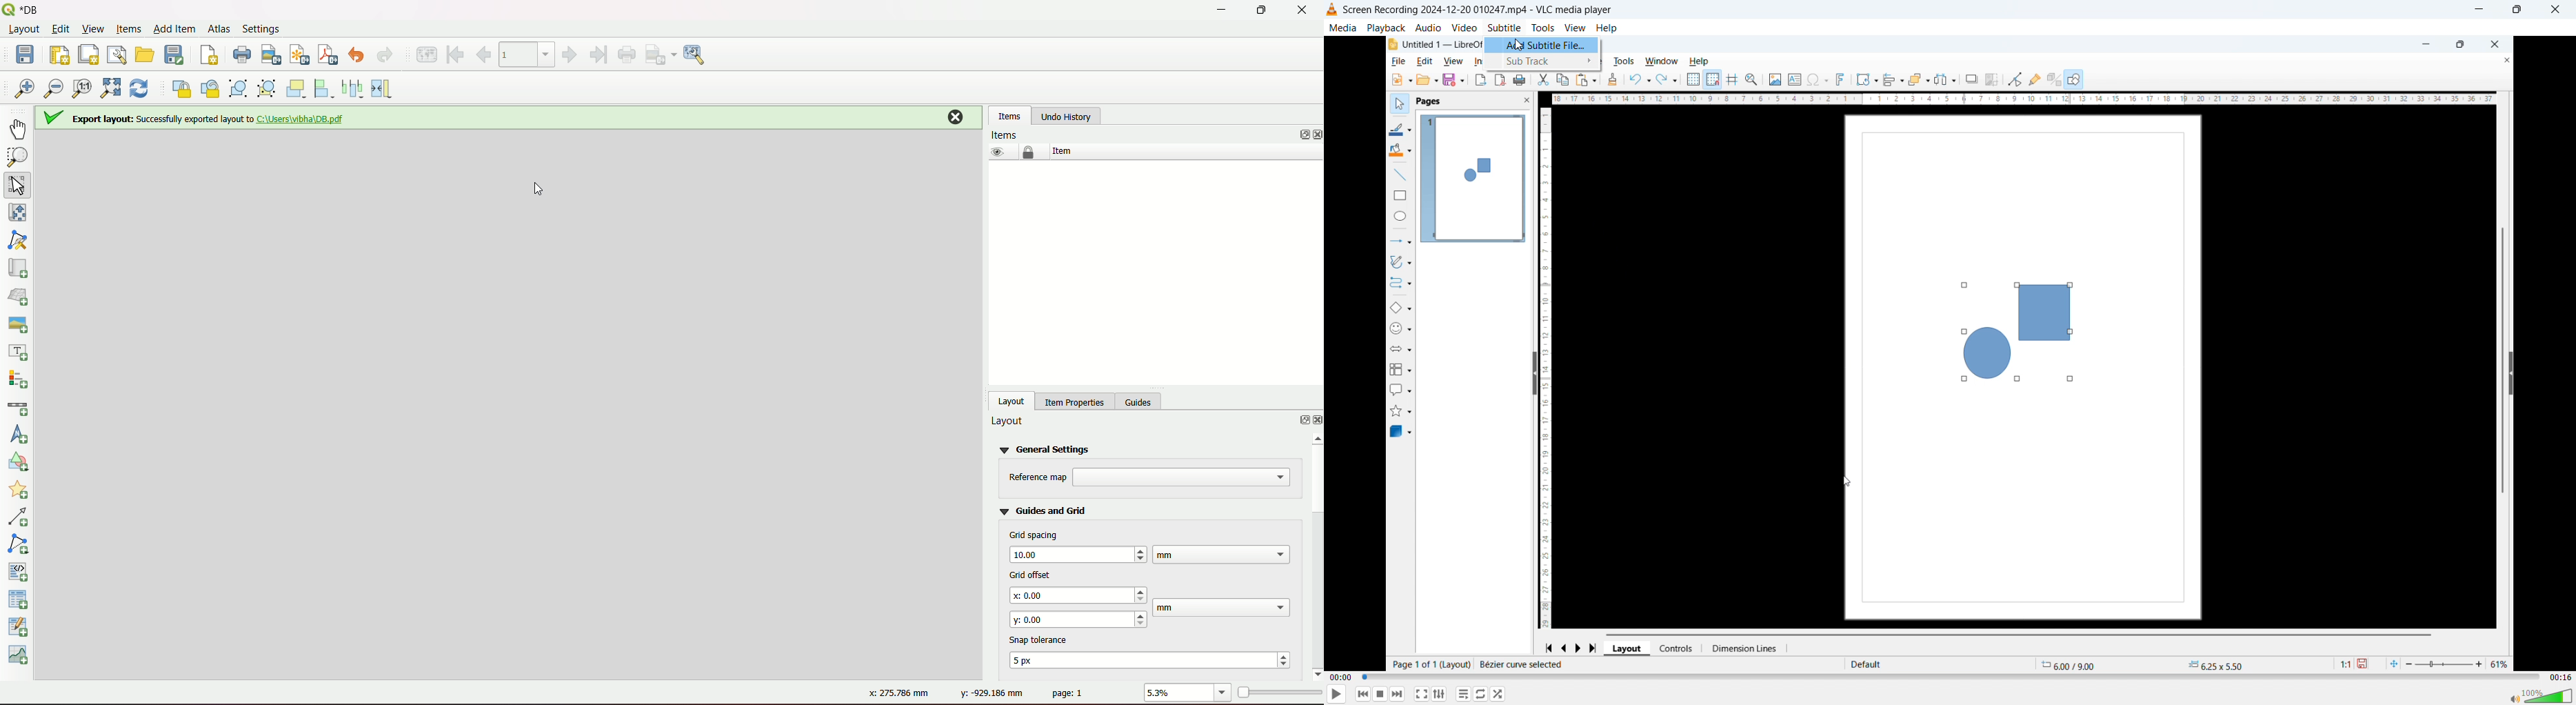 This screenshot has width=2576, height=728. Describe the element at coordinates (1337, 695) in the screenshot. I see `Play ` at that location.